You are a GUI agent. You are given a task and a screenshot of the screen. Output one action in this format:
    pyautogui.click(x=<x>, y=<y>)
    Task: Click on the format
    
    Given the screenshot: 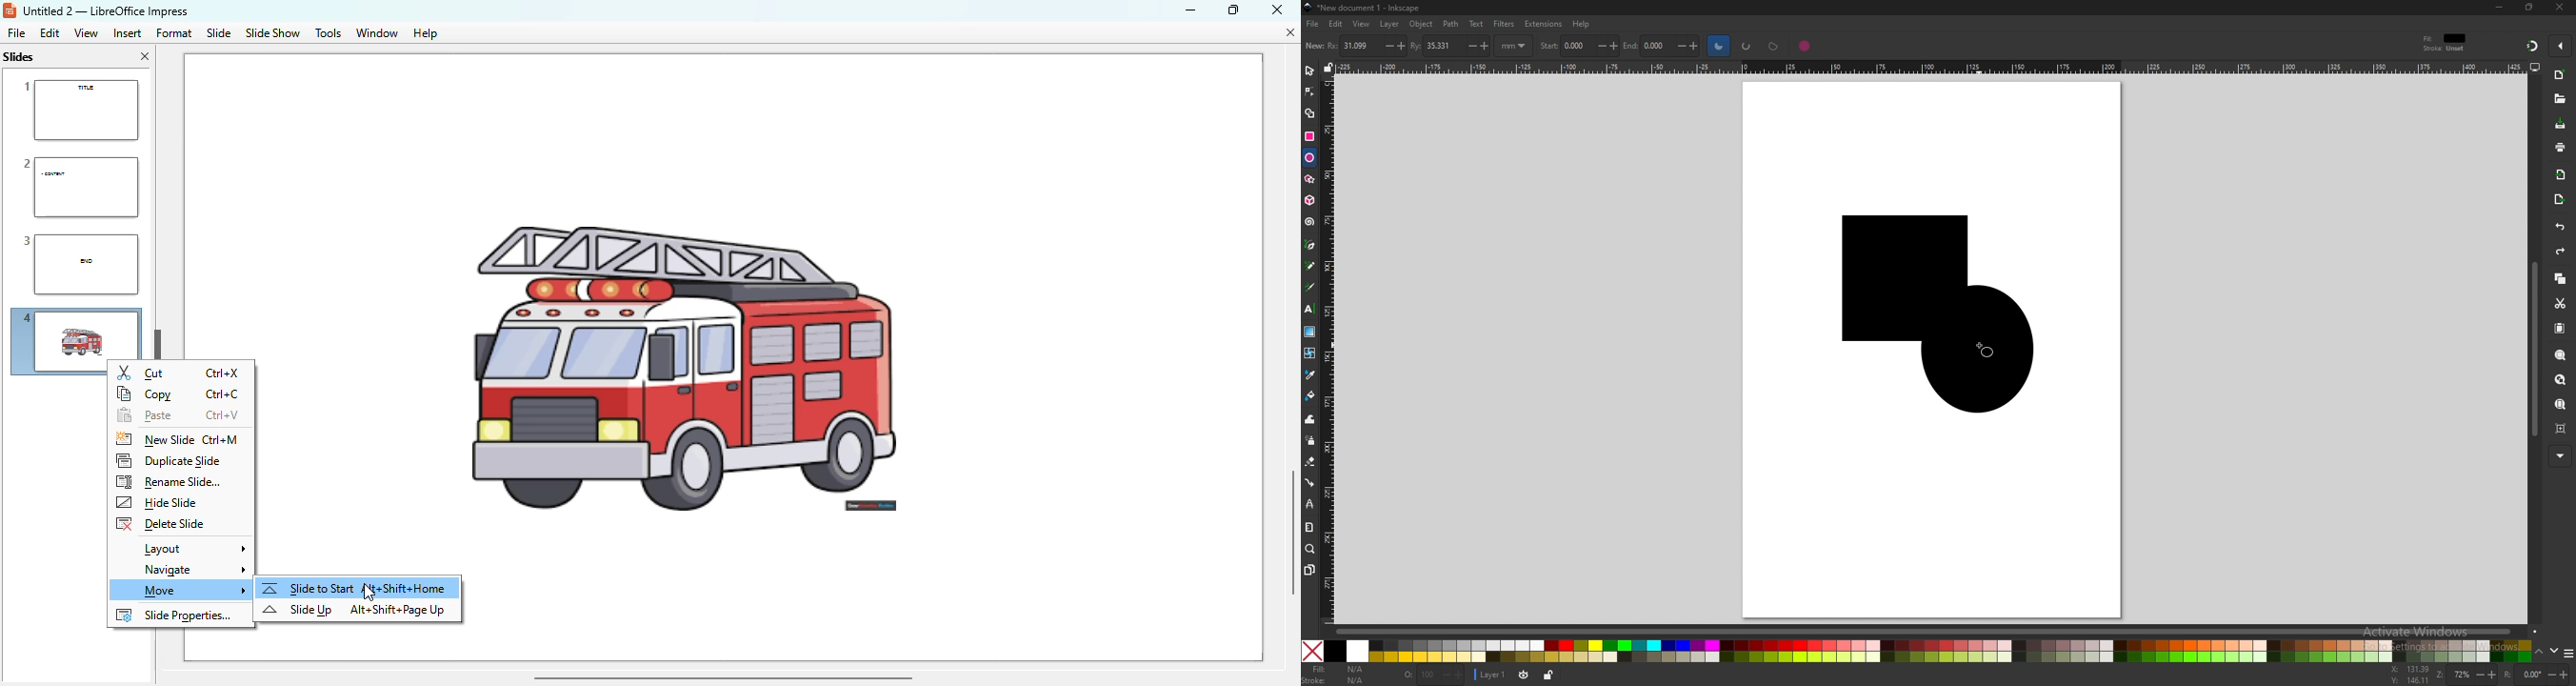 What is the action you would take?
    pyautogui.click(x=173, y=32)
    